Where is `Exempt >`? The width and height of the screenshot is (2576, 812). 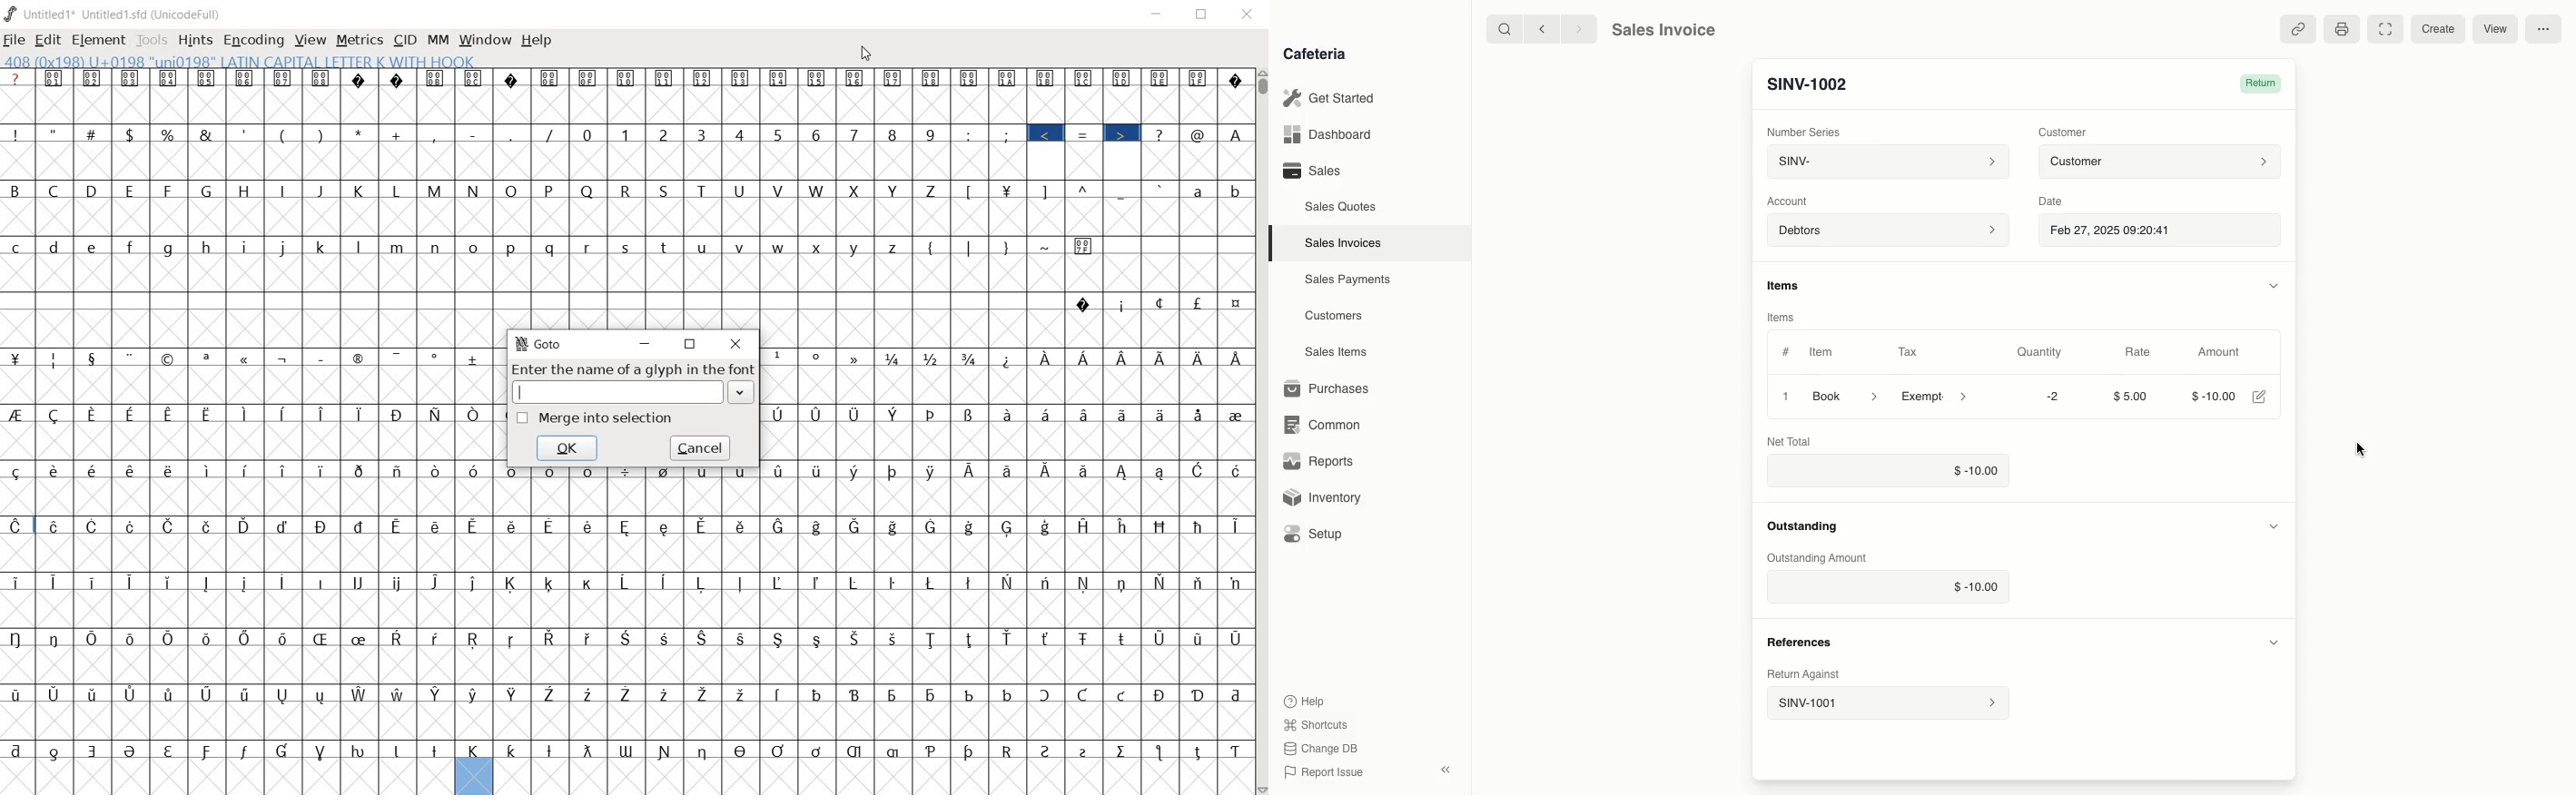
Exempt > is located at coordinates (1936, 398).